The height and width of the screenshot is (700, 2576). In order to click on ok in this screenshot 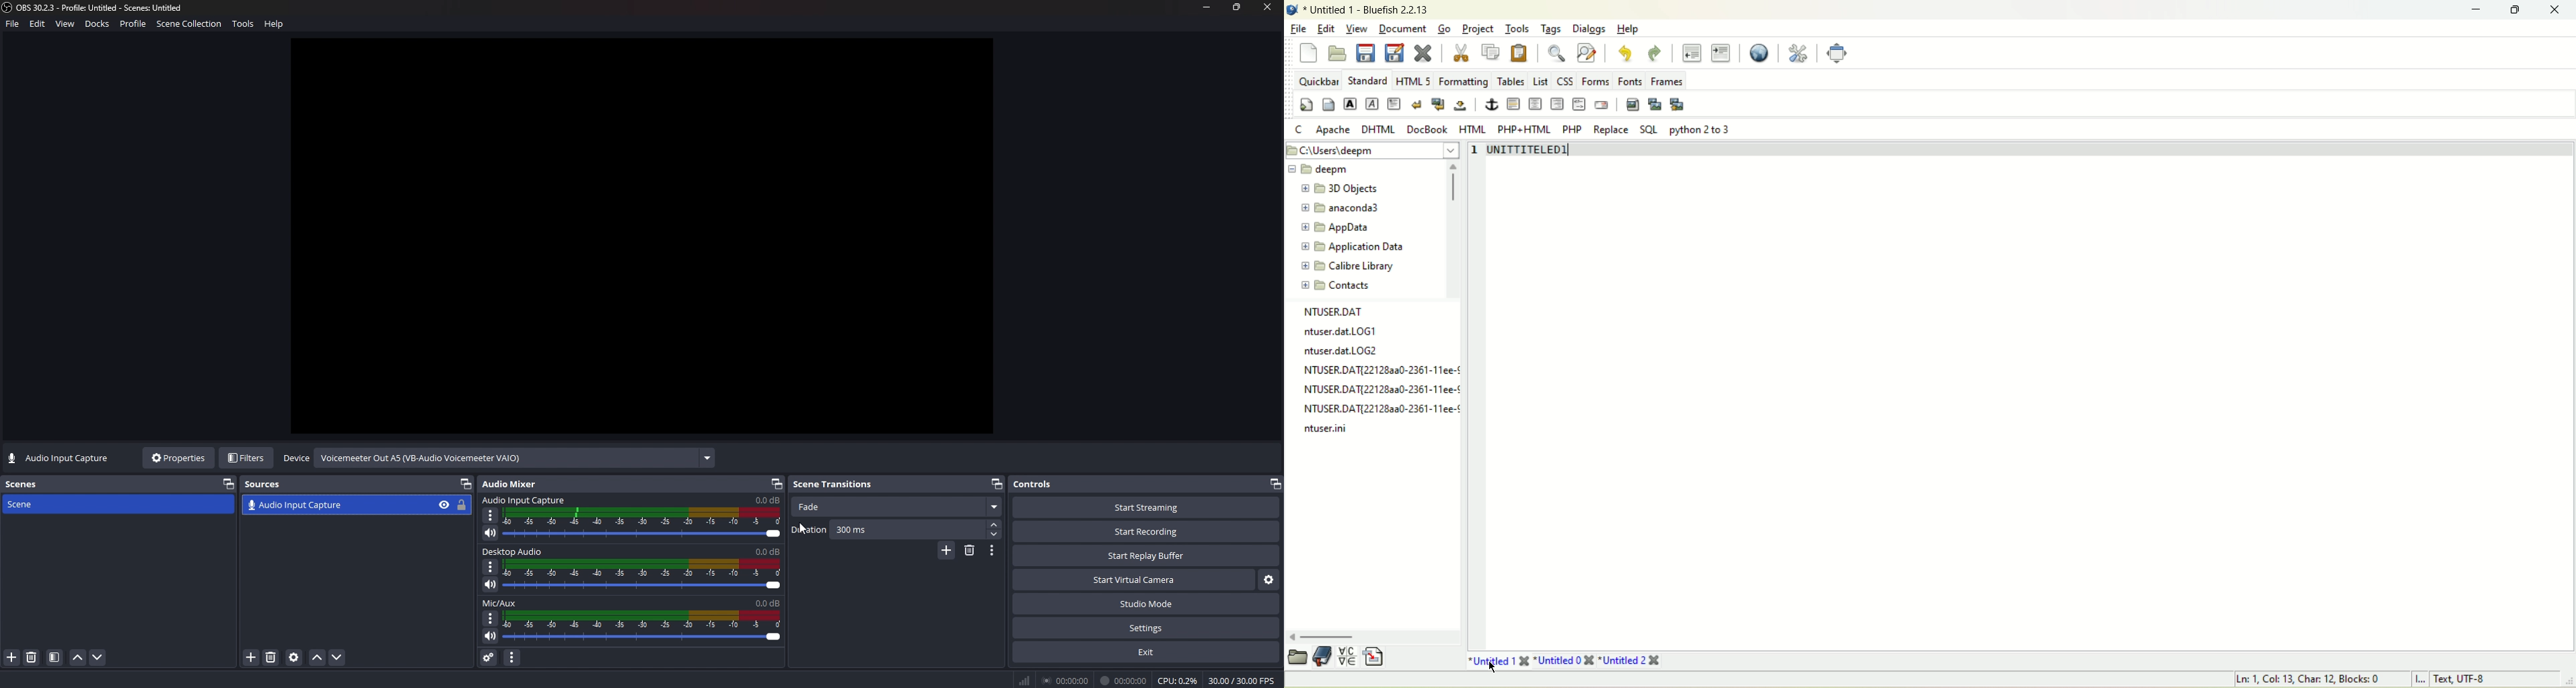, I will do `click(504, 602)`.